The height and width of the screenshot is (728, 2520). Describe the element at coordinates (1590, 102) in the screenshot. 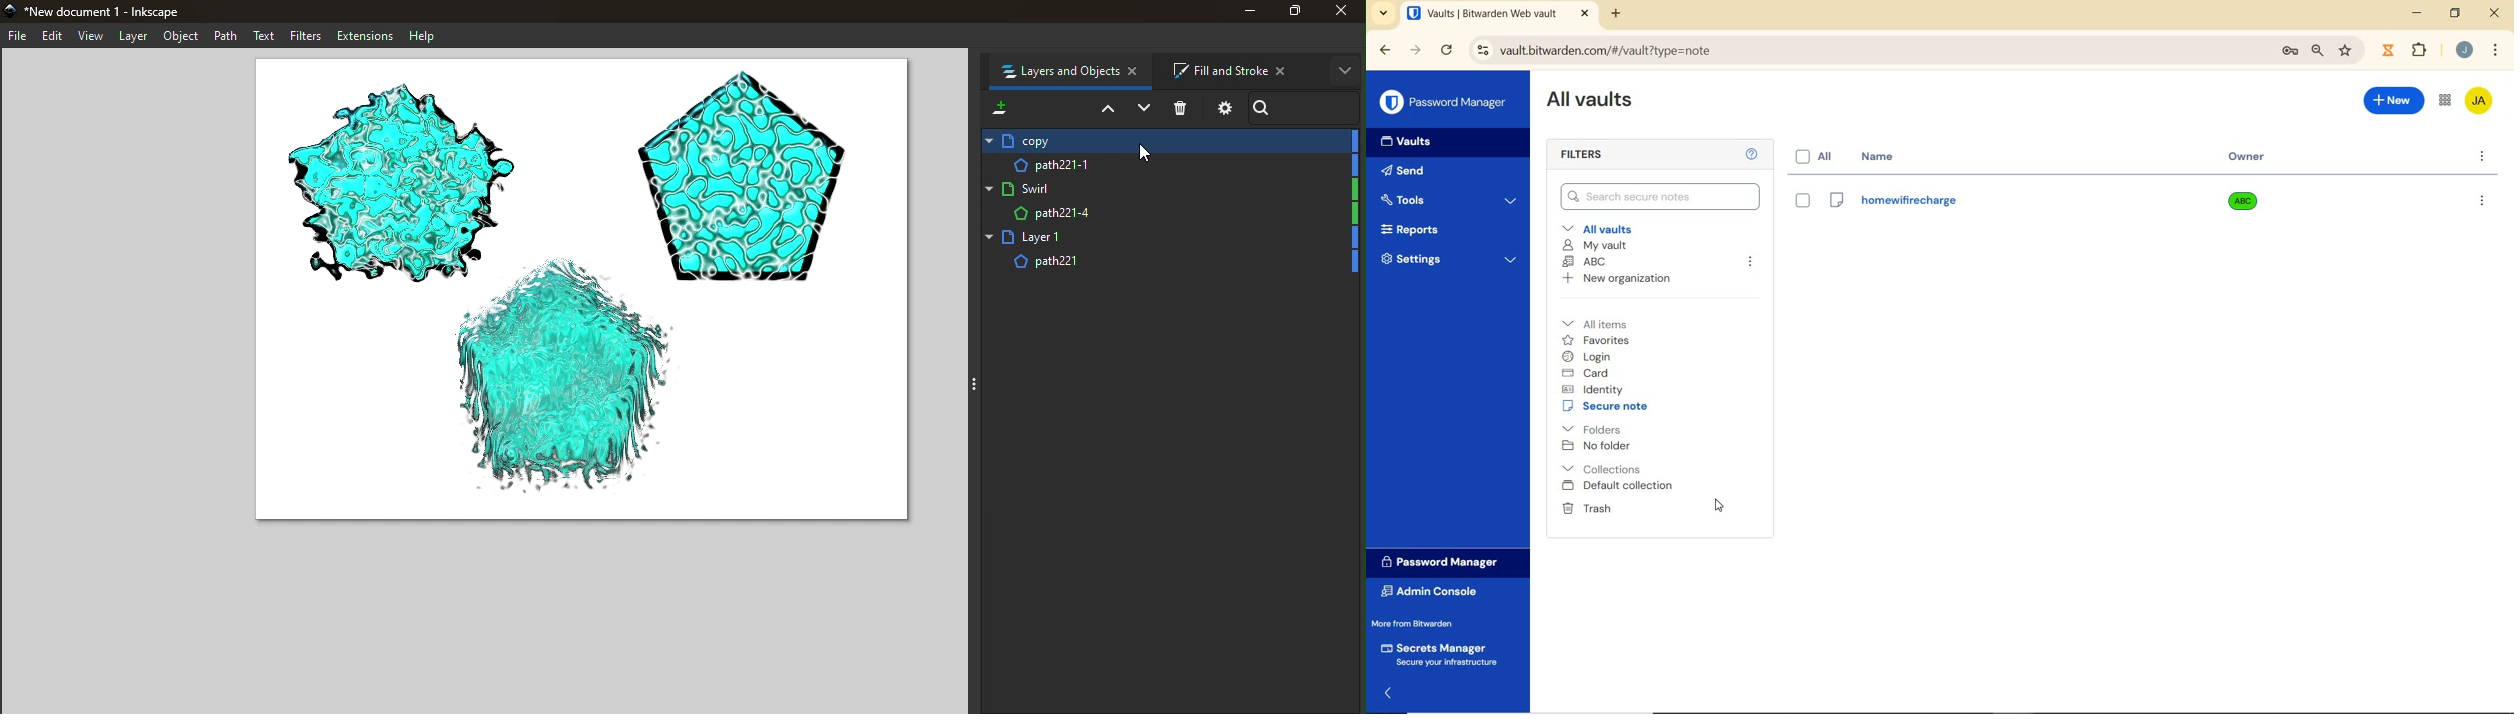

I see `All Vaults` at that location.